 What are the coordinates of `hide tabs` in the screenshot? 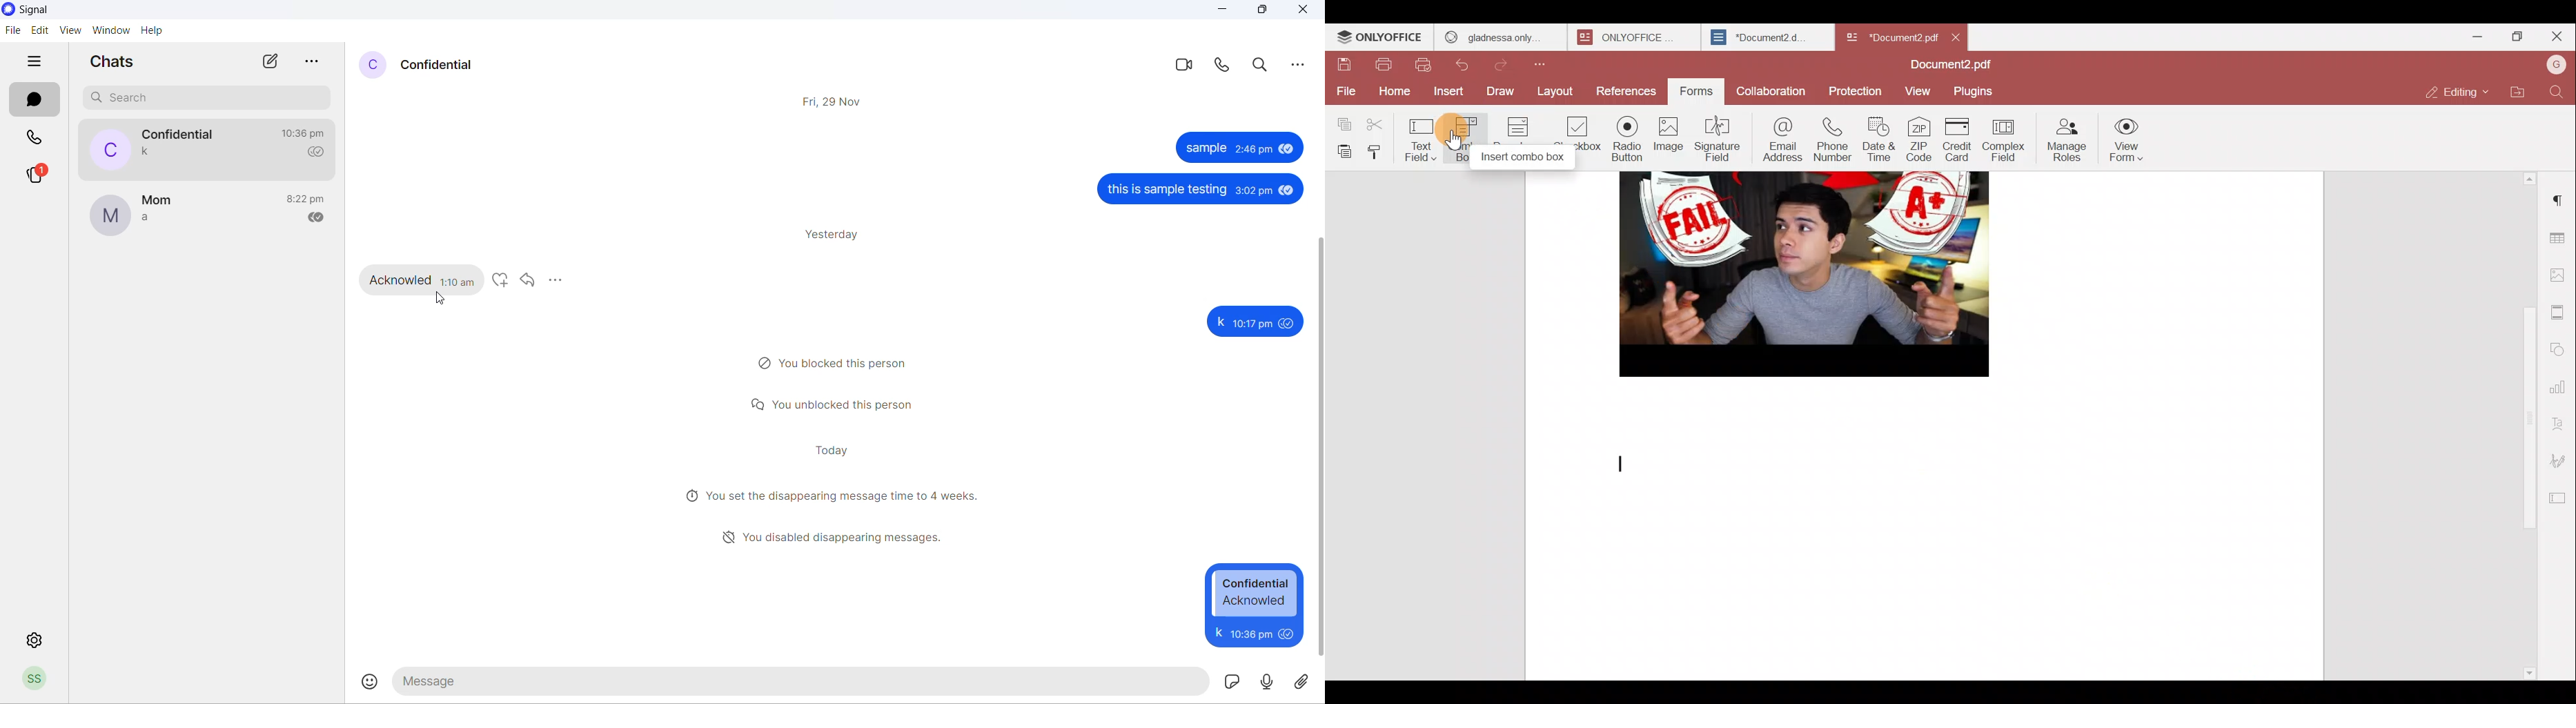 It's located at (39, 62).